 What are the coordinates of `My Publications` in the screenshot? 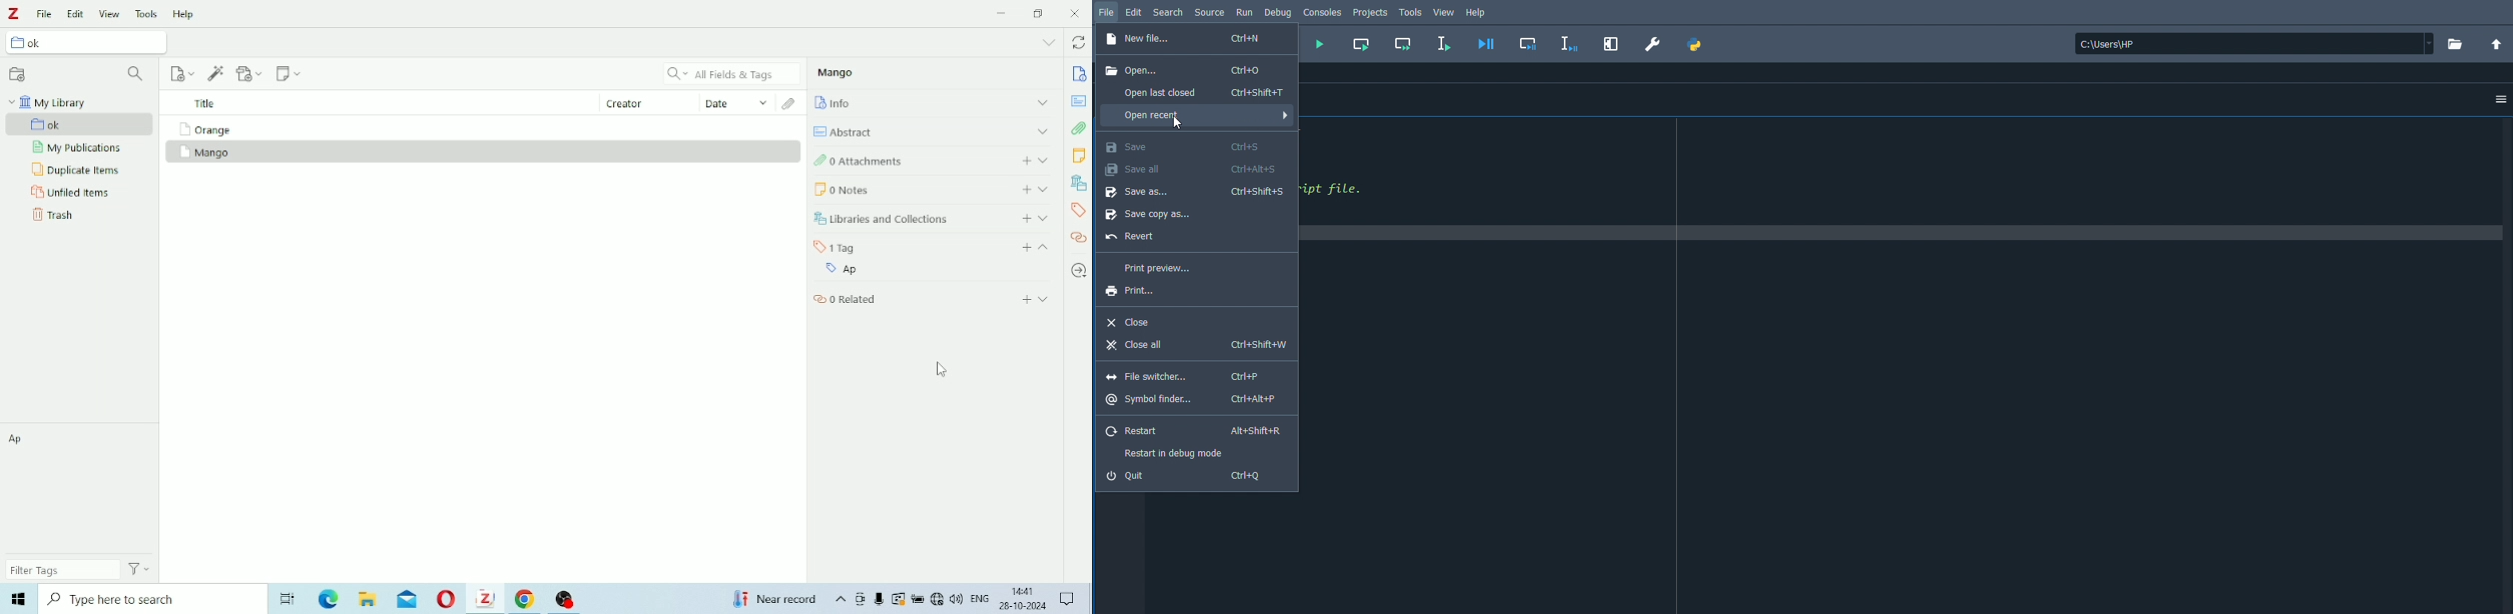 It's located at (78, 148).